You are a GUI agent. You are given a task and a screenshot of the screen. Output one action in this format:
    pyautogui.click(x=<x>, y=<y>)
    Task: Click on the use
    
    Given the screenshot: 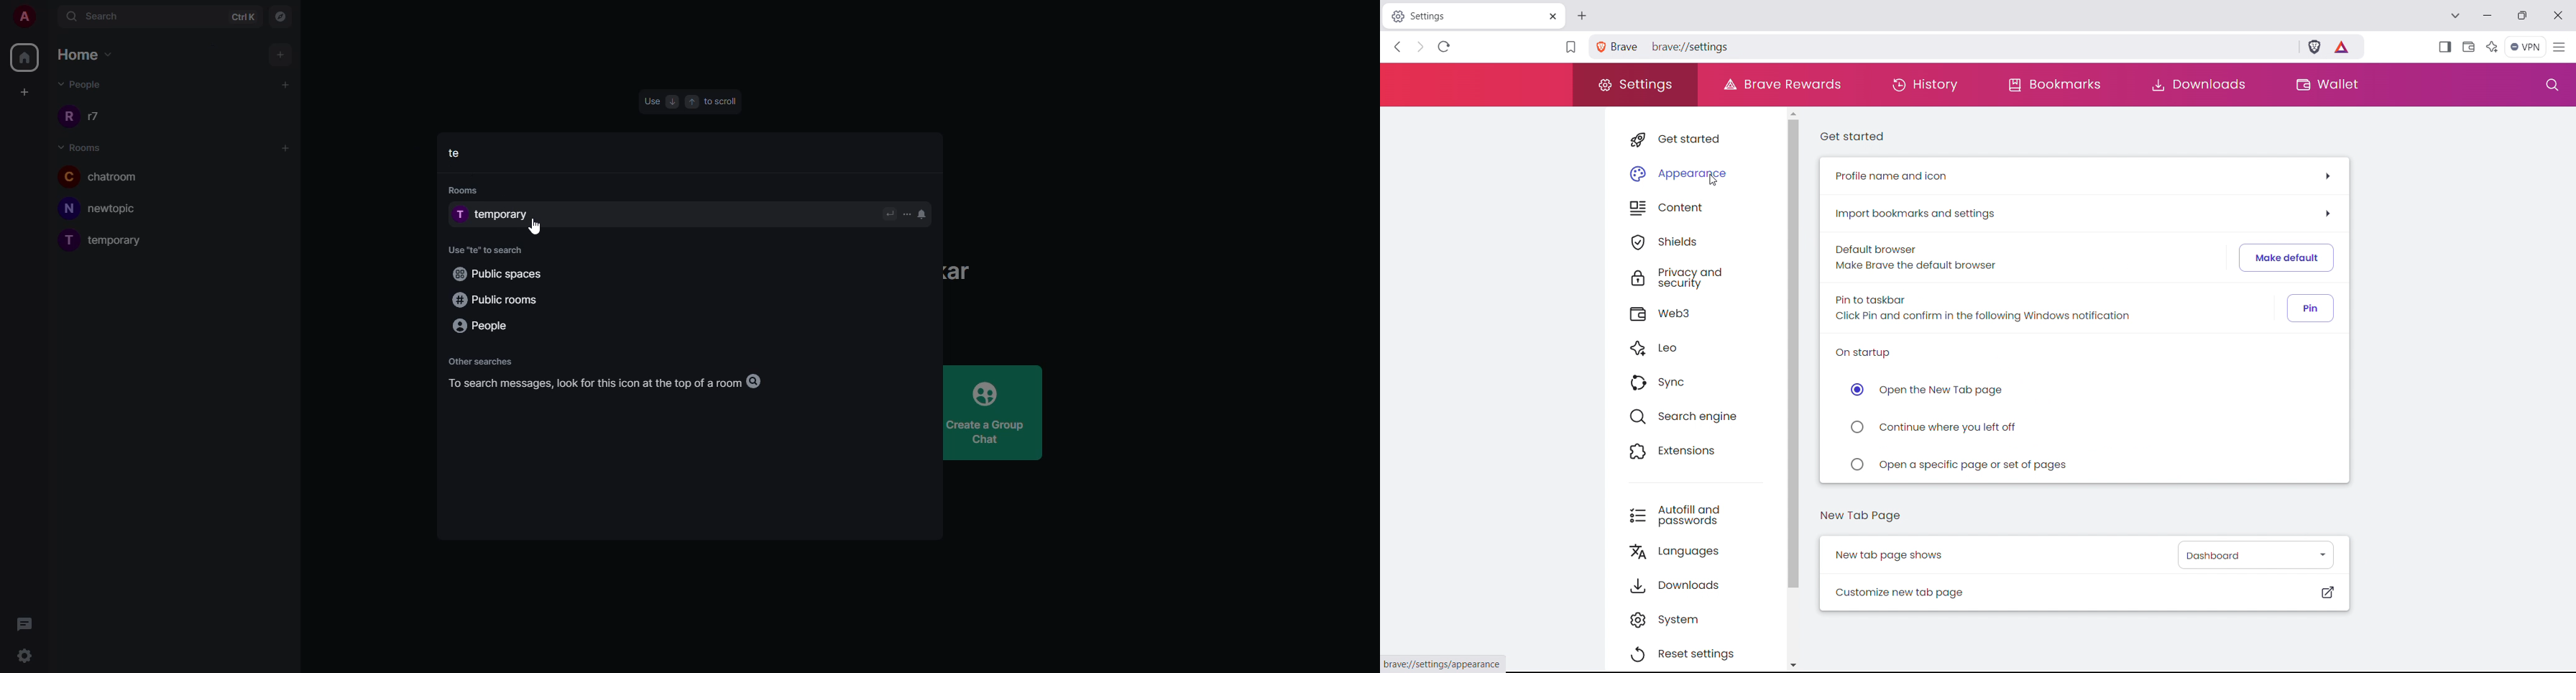 What is the action you would take?
    pyautogui.click(x=650, y=101)
    